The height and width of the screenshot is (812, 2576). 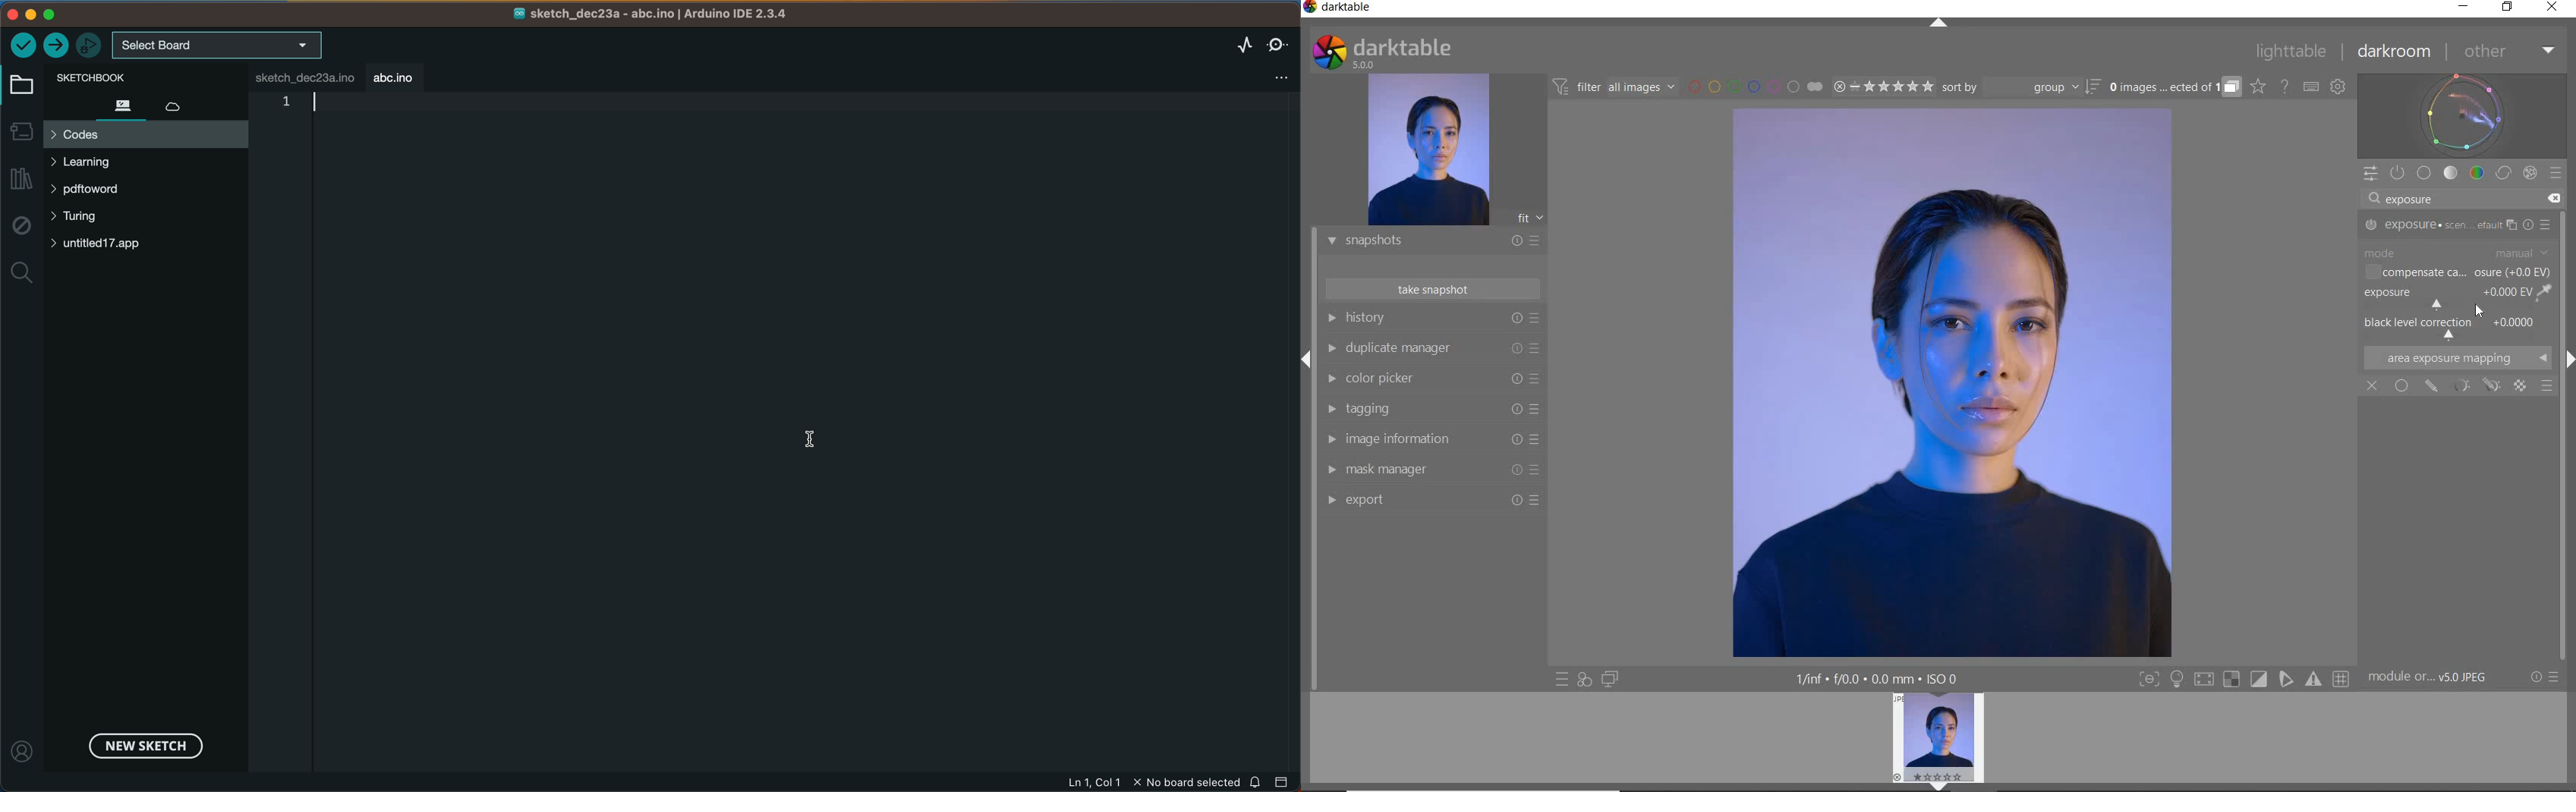 What do you see at coordinates (1614, 90) in the screenshot?
I see `FILTER IMAGES BASED ON THEIR MODULE ORDER` at bounding box center [1614, 90].